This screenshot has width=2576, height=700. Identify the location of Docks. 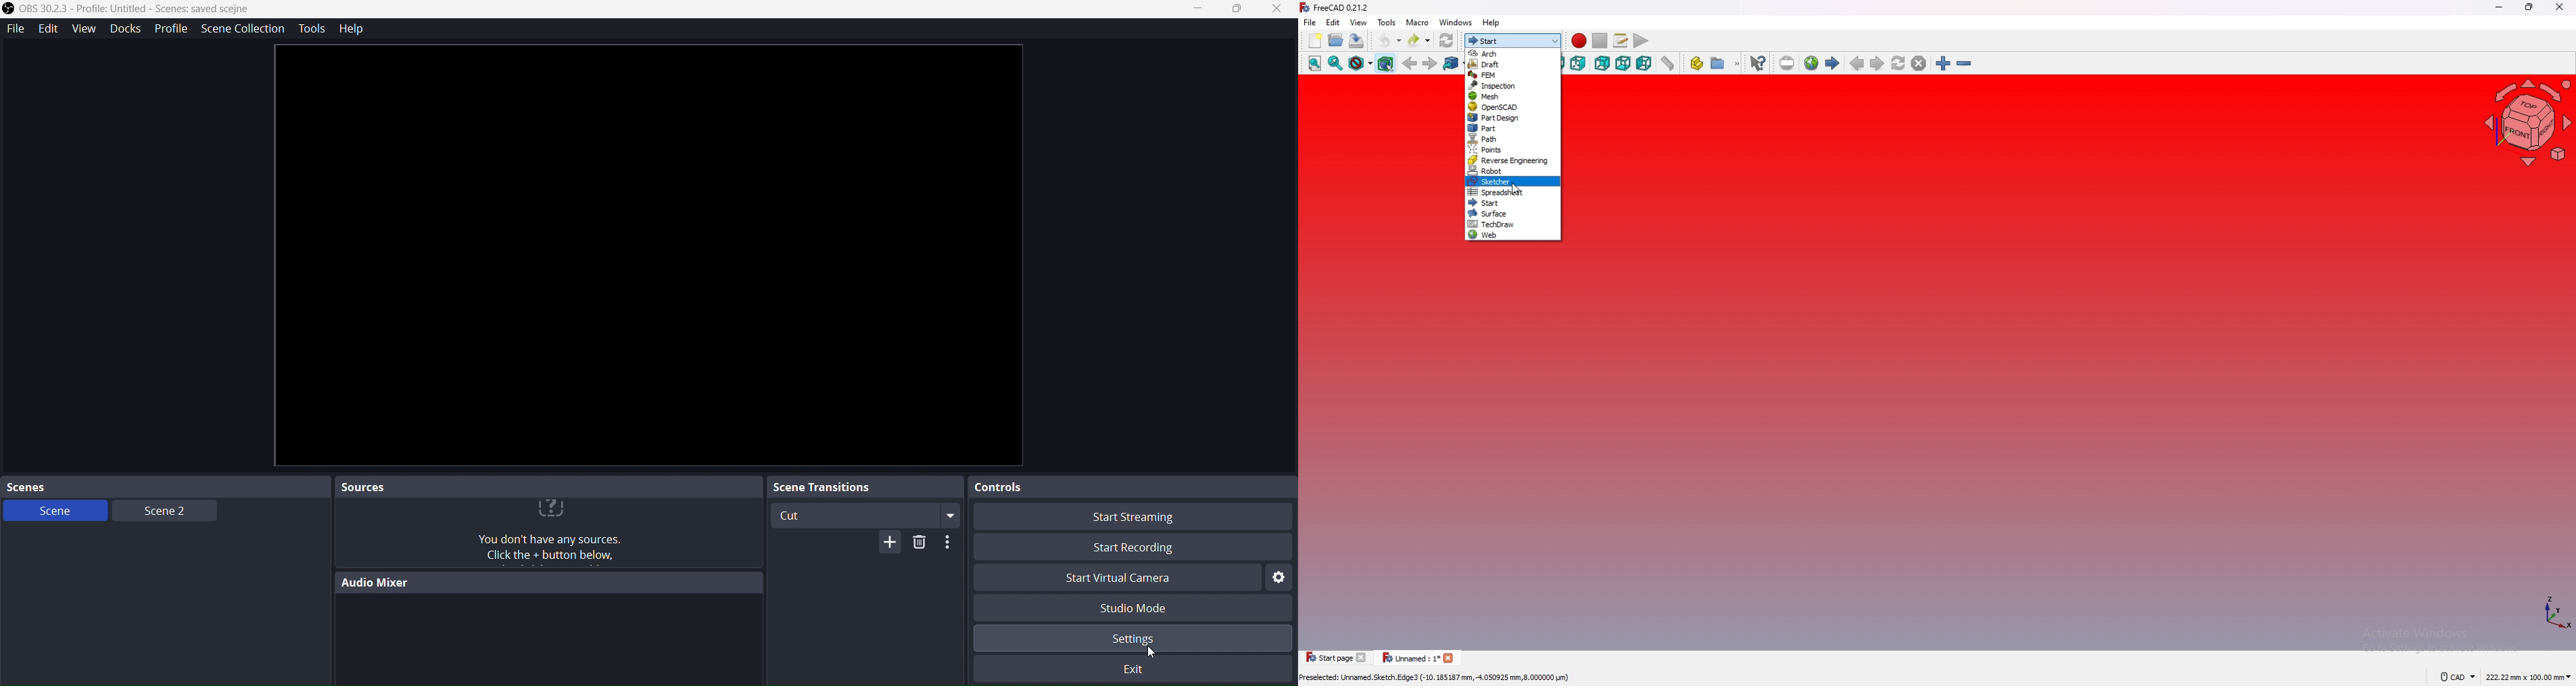
(124, 28).